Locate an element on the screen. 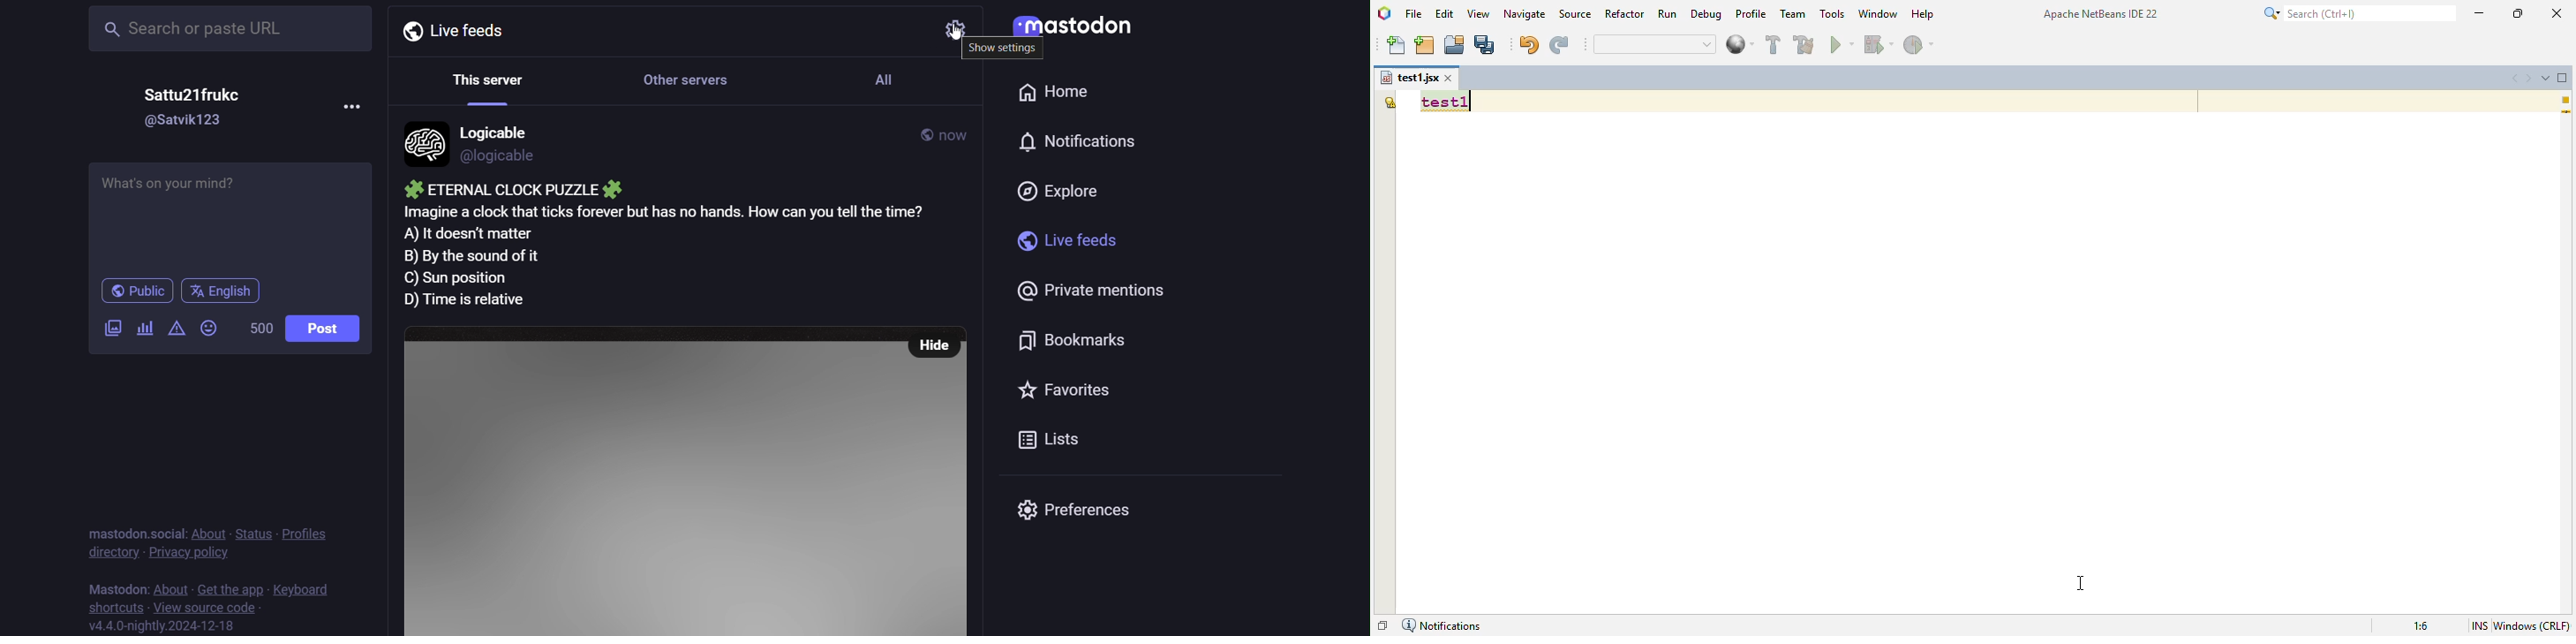  undo is located at coordinates (1528, 44).